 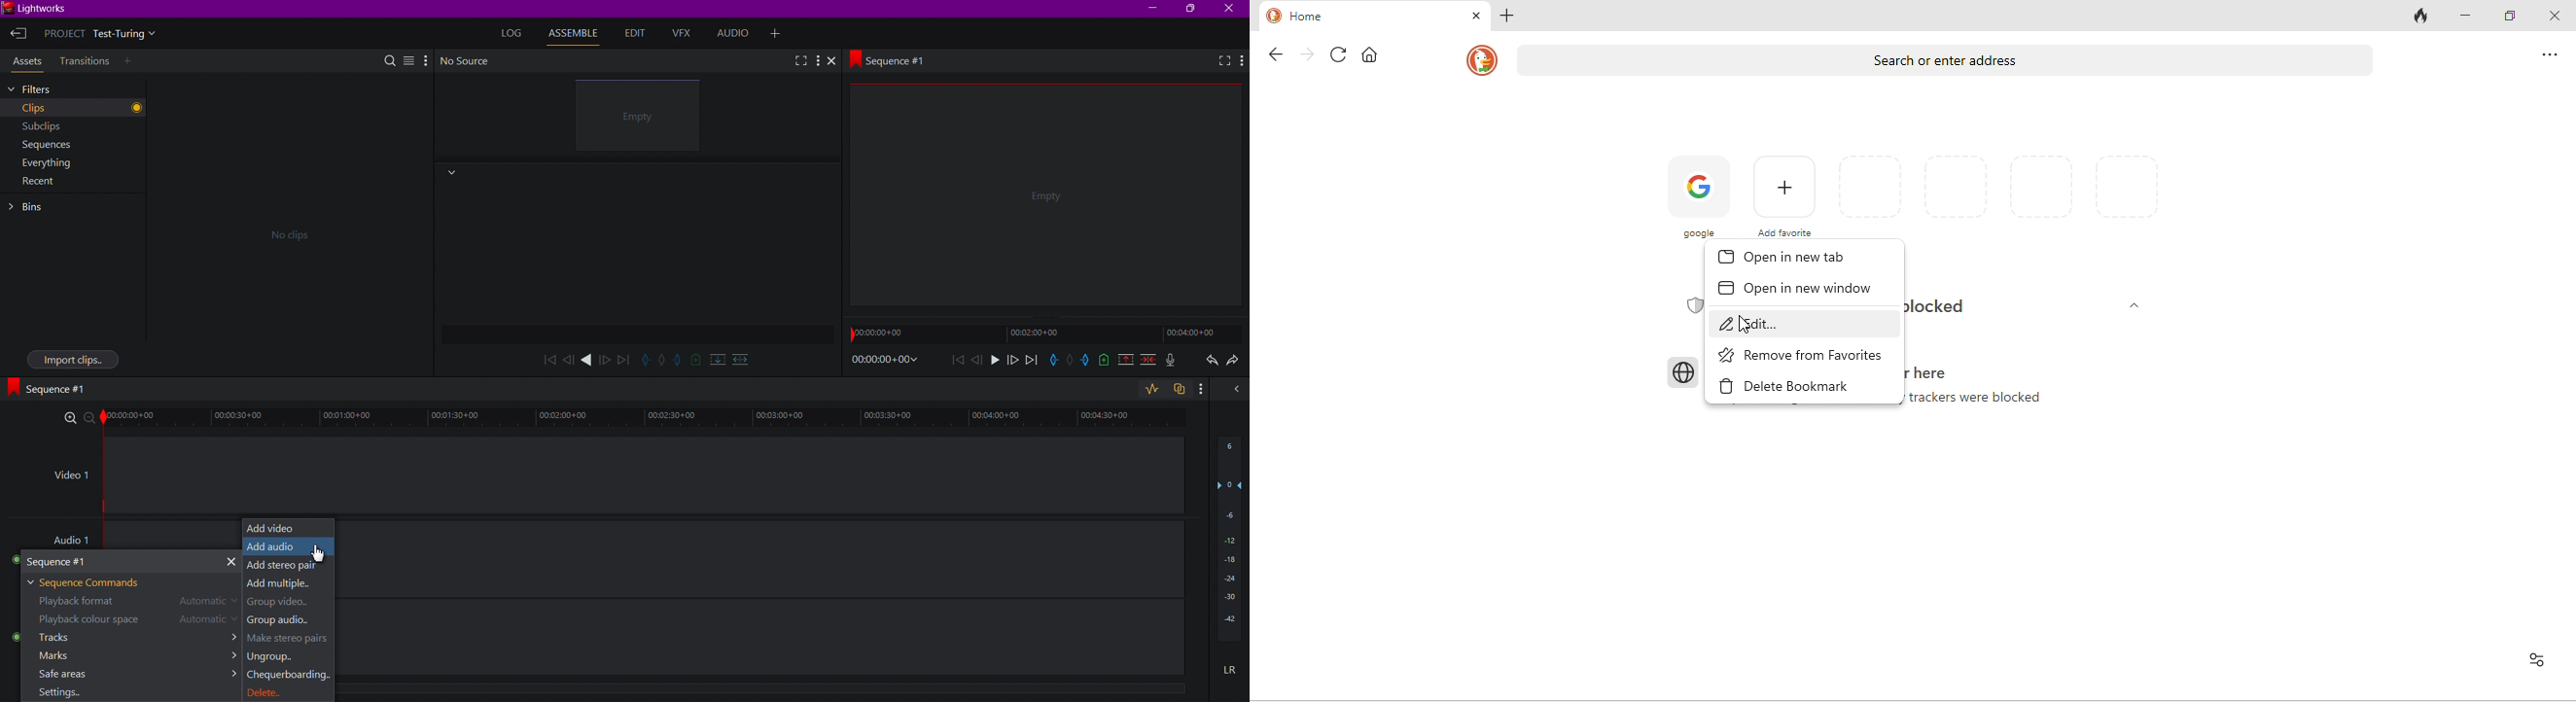 What do you see at coordinates (318, 553) in the screenshot?
I see `cursor` at bounding box center [318, 553].